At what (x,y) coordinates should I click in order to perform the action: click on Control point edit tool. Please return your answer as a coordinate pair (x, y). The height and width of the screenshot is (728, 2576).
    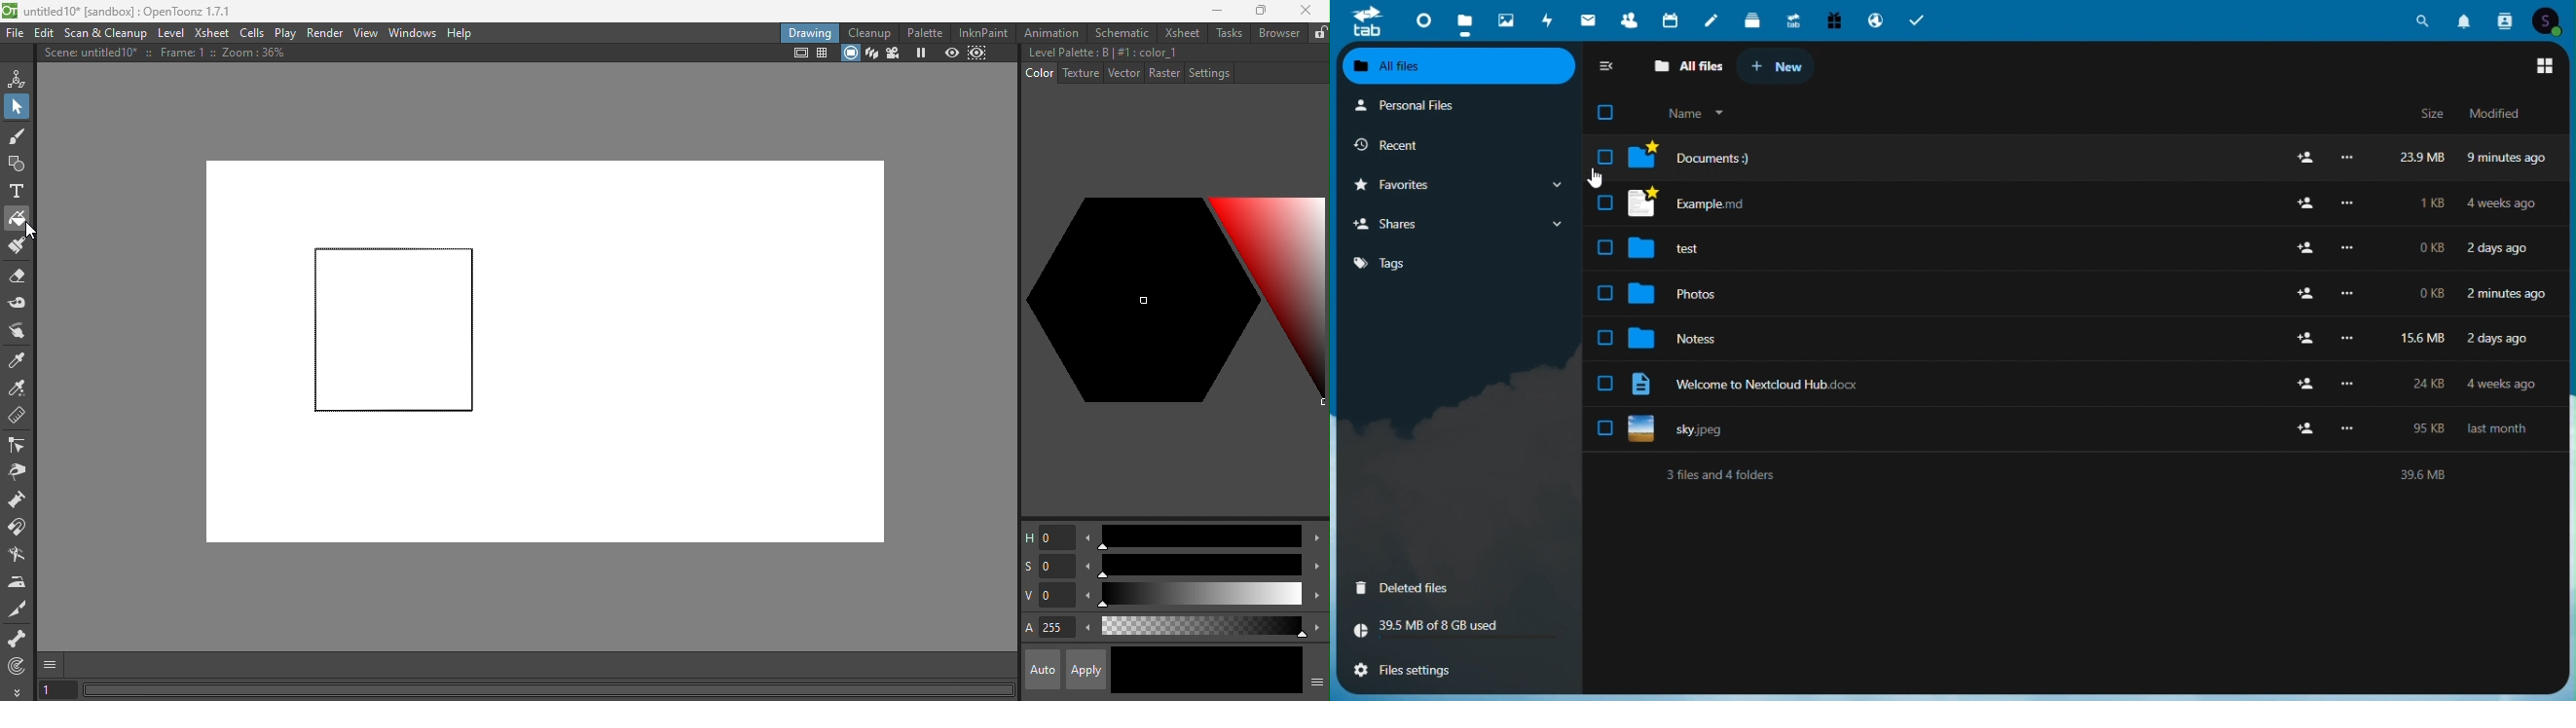
    Looking at the image, I should click on (19, 444).